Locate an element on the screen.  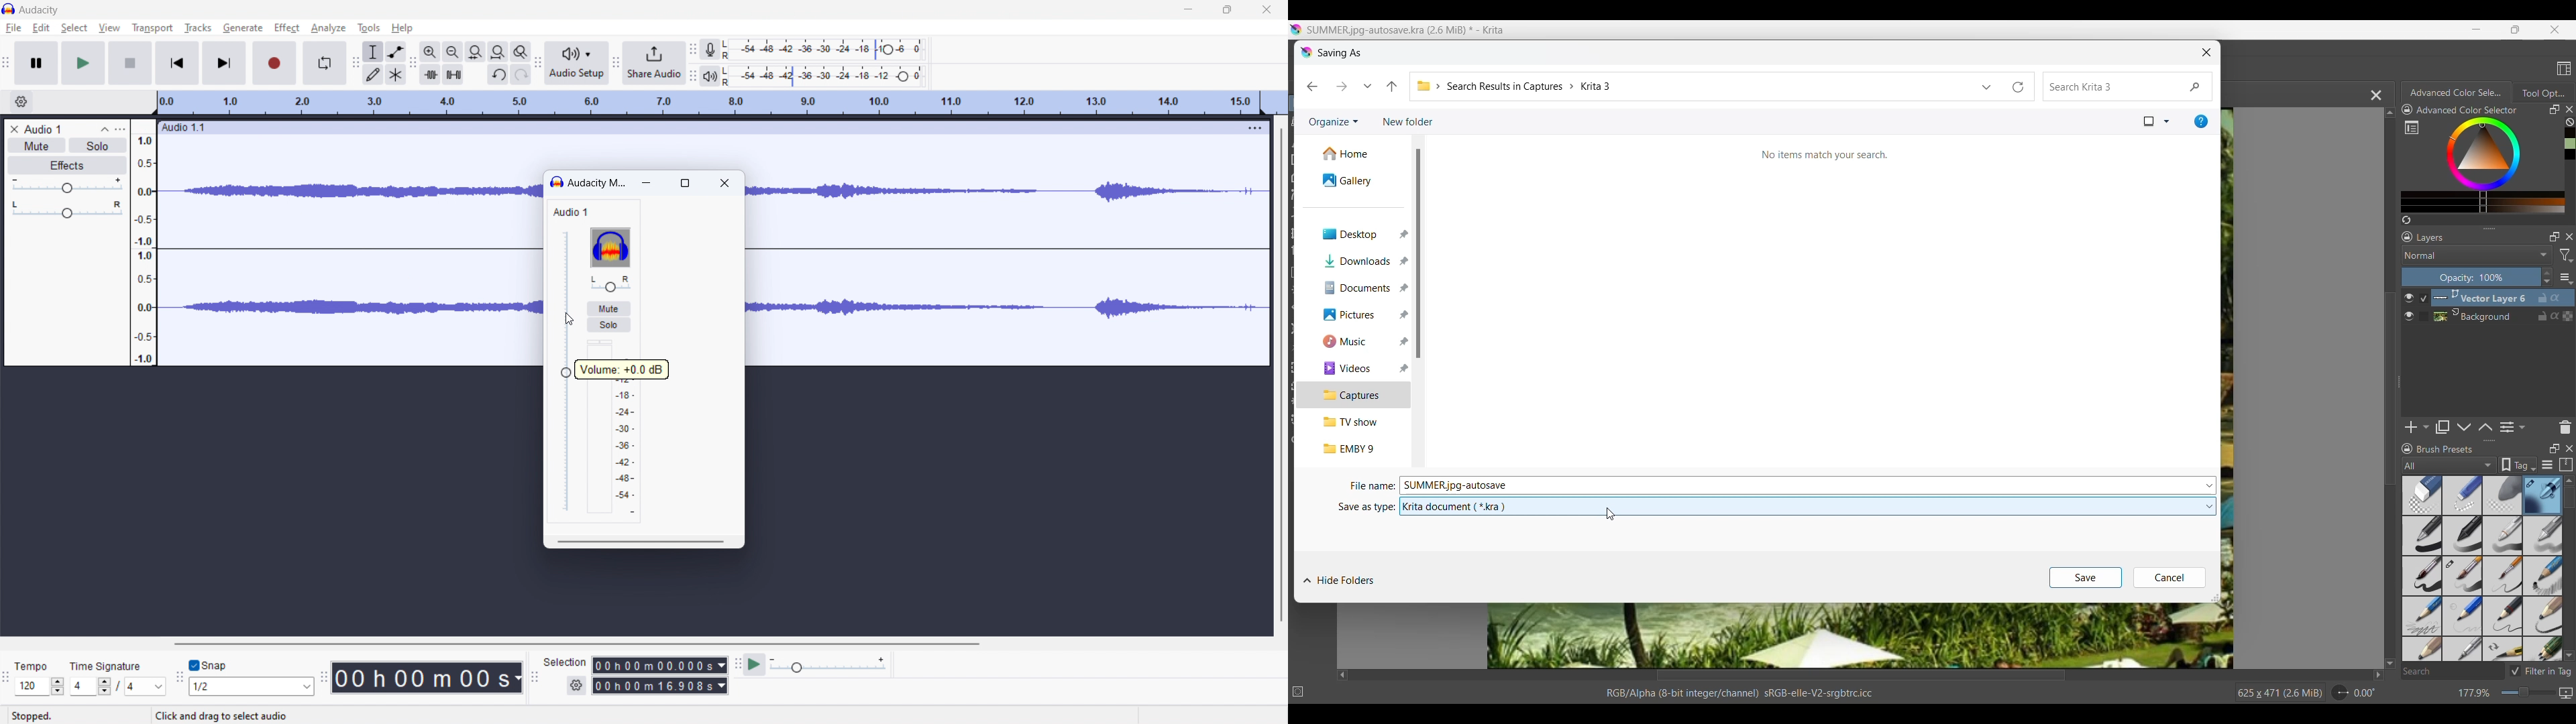
select snap is located at coordinates (251, 686).